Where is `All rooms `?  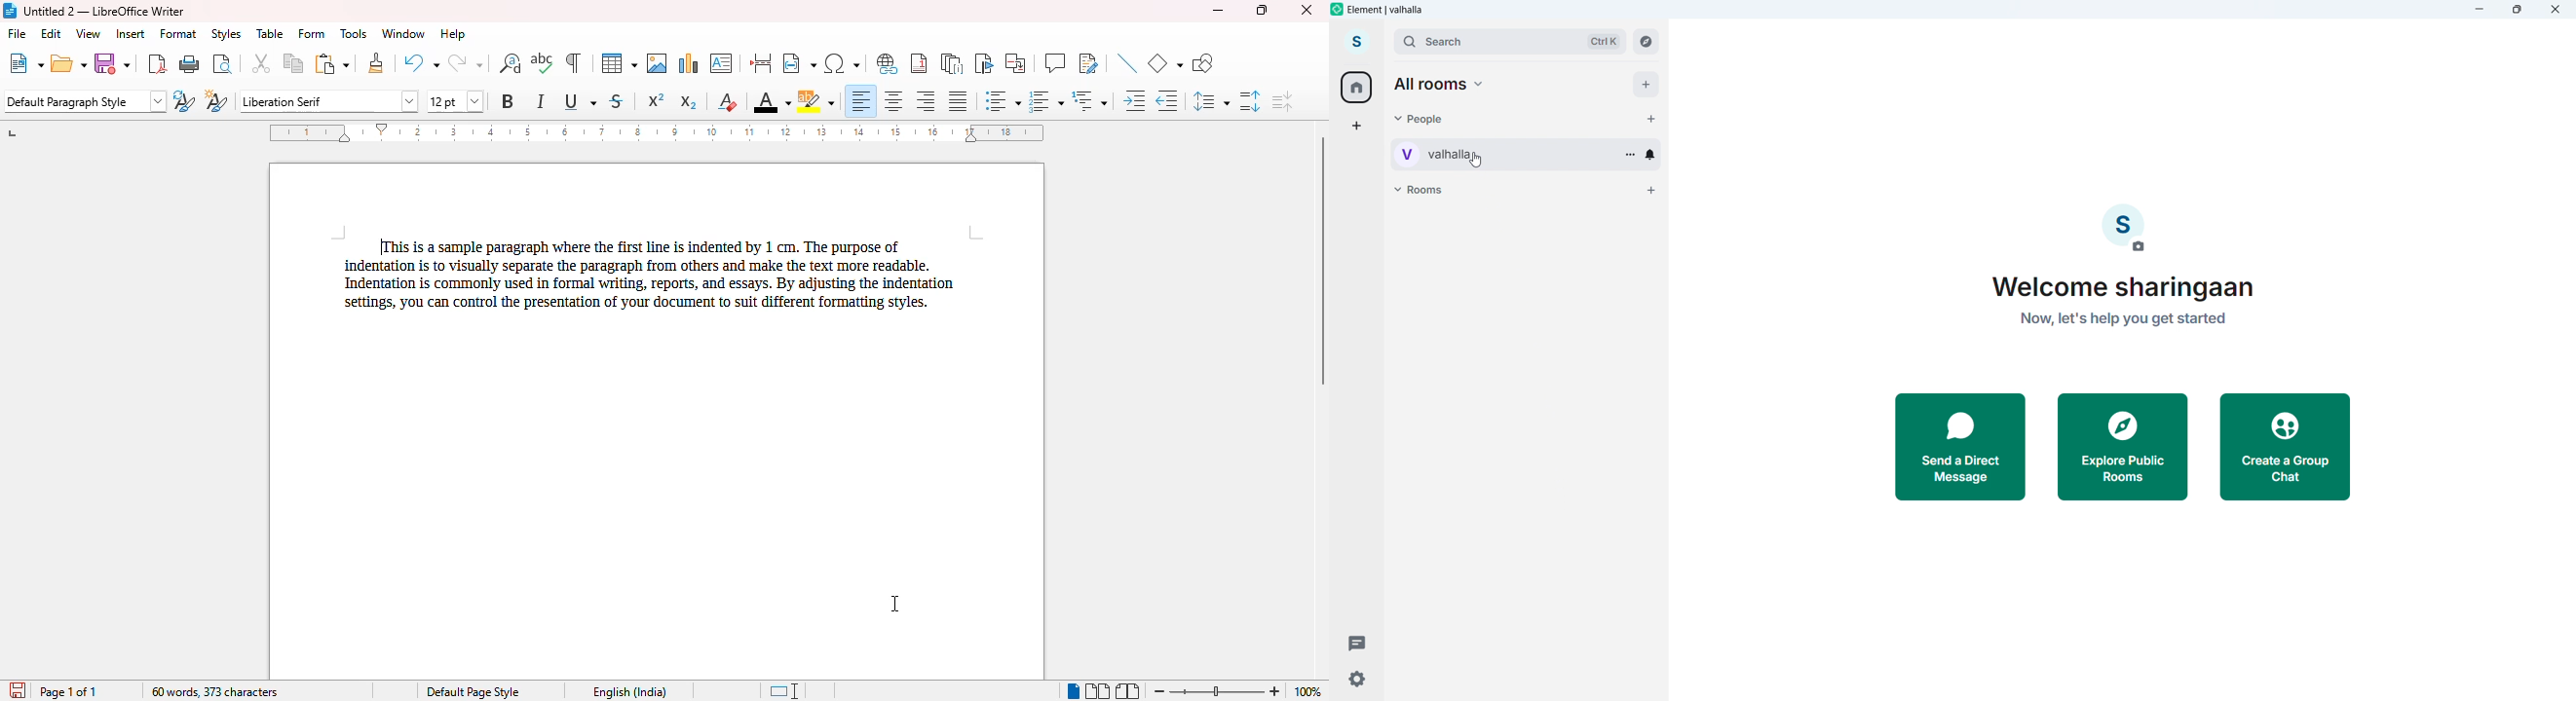 All rooms  is located at coordinates (1441, 84).